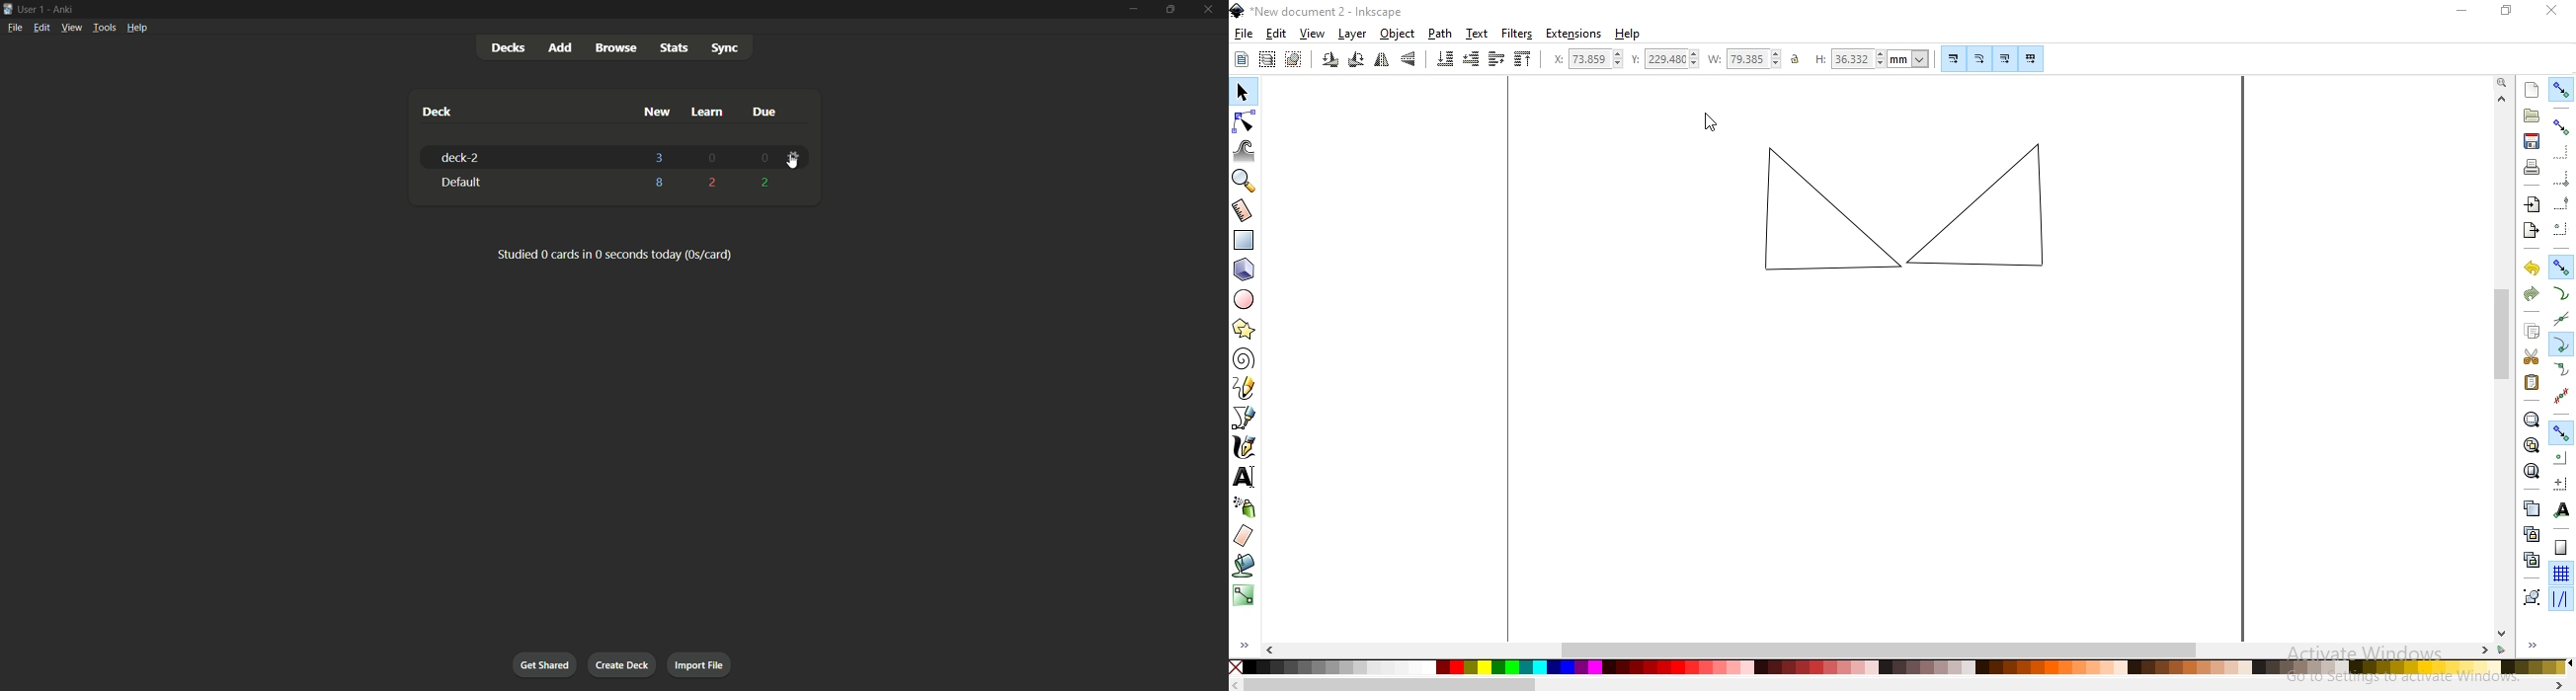 This screenshot has height=700, width=2576. I want to click on create circles, arcs and ellipses, so click(1246, 298).